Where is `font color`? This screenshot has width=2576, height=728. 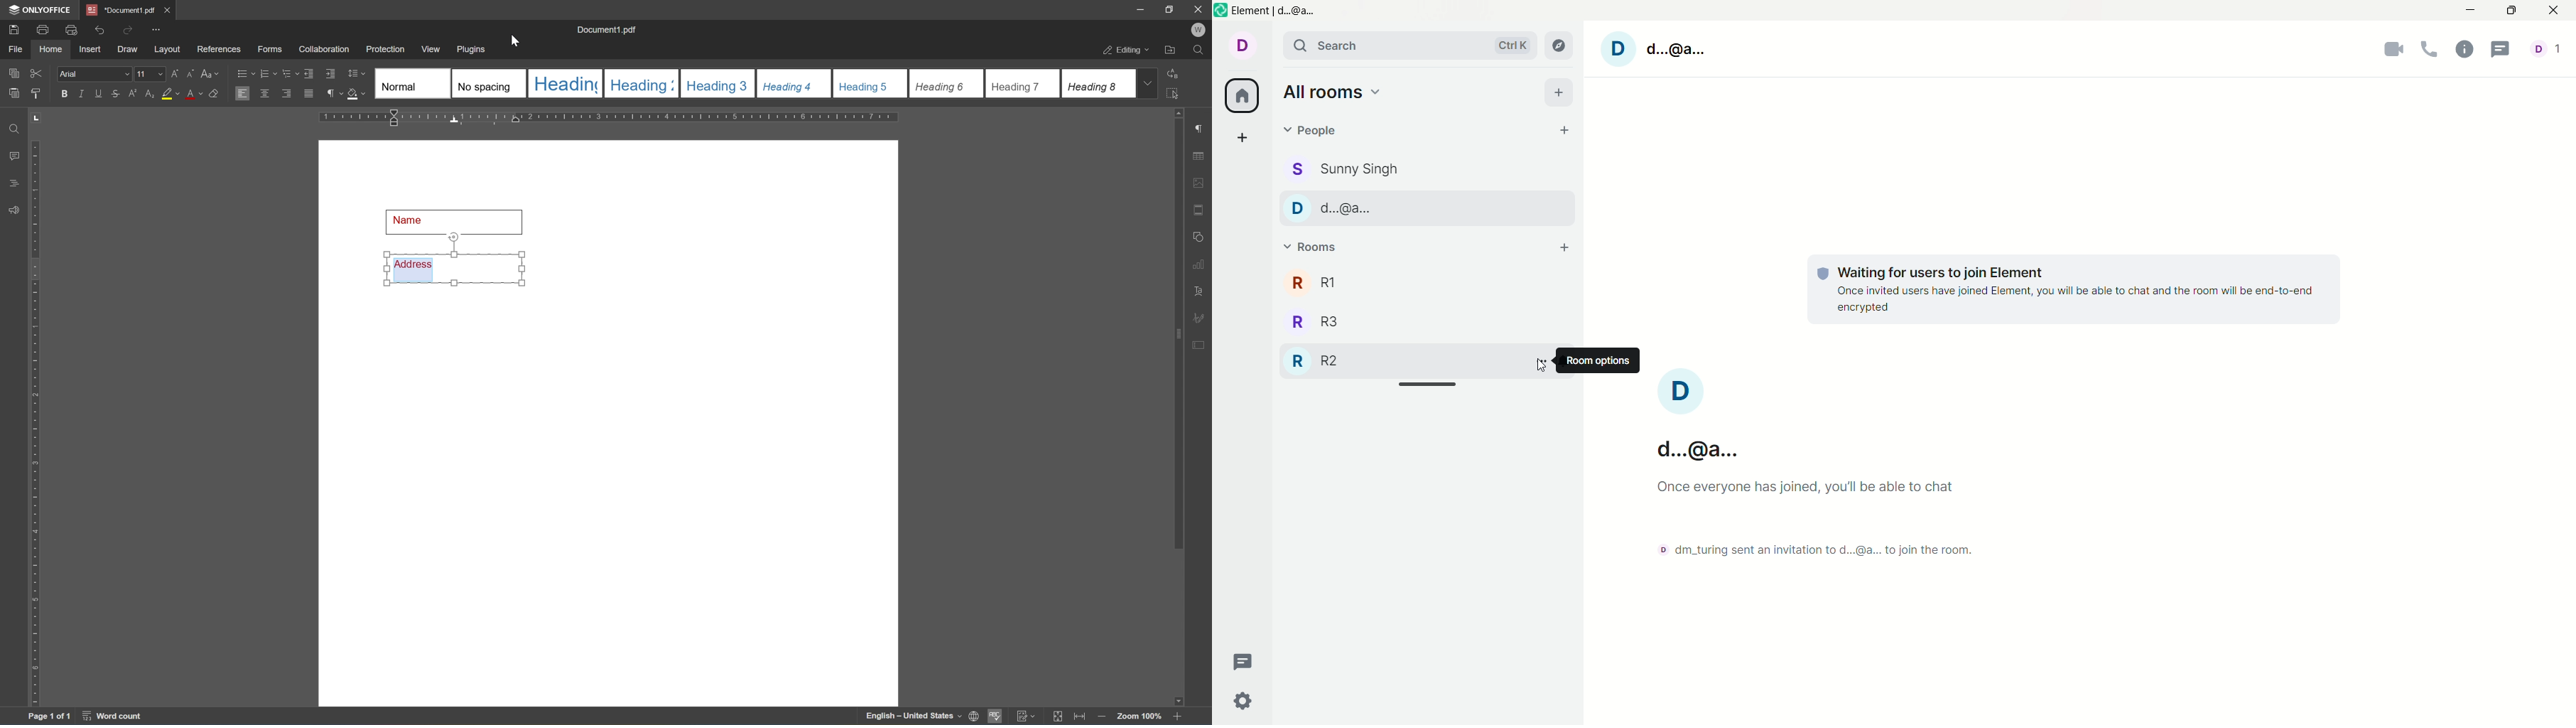 font color is located at coordinates (193, 94).